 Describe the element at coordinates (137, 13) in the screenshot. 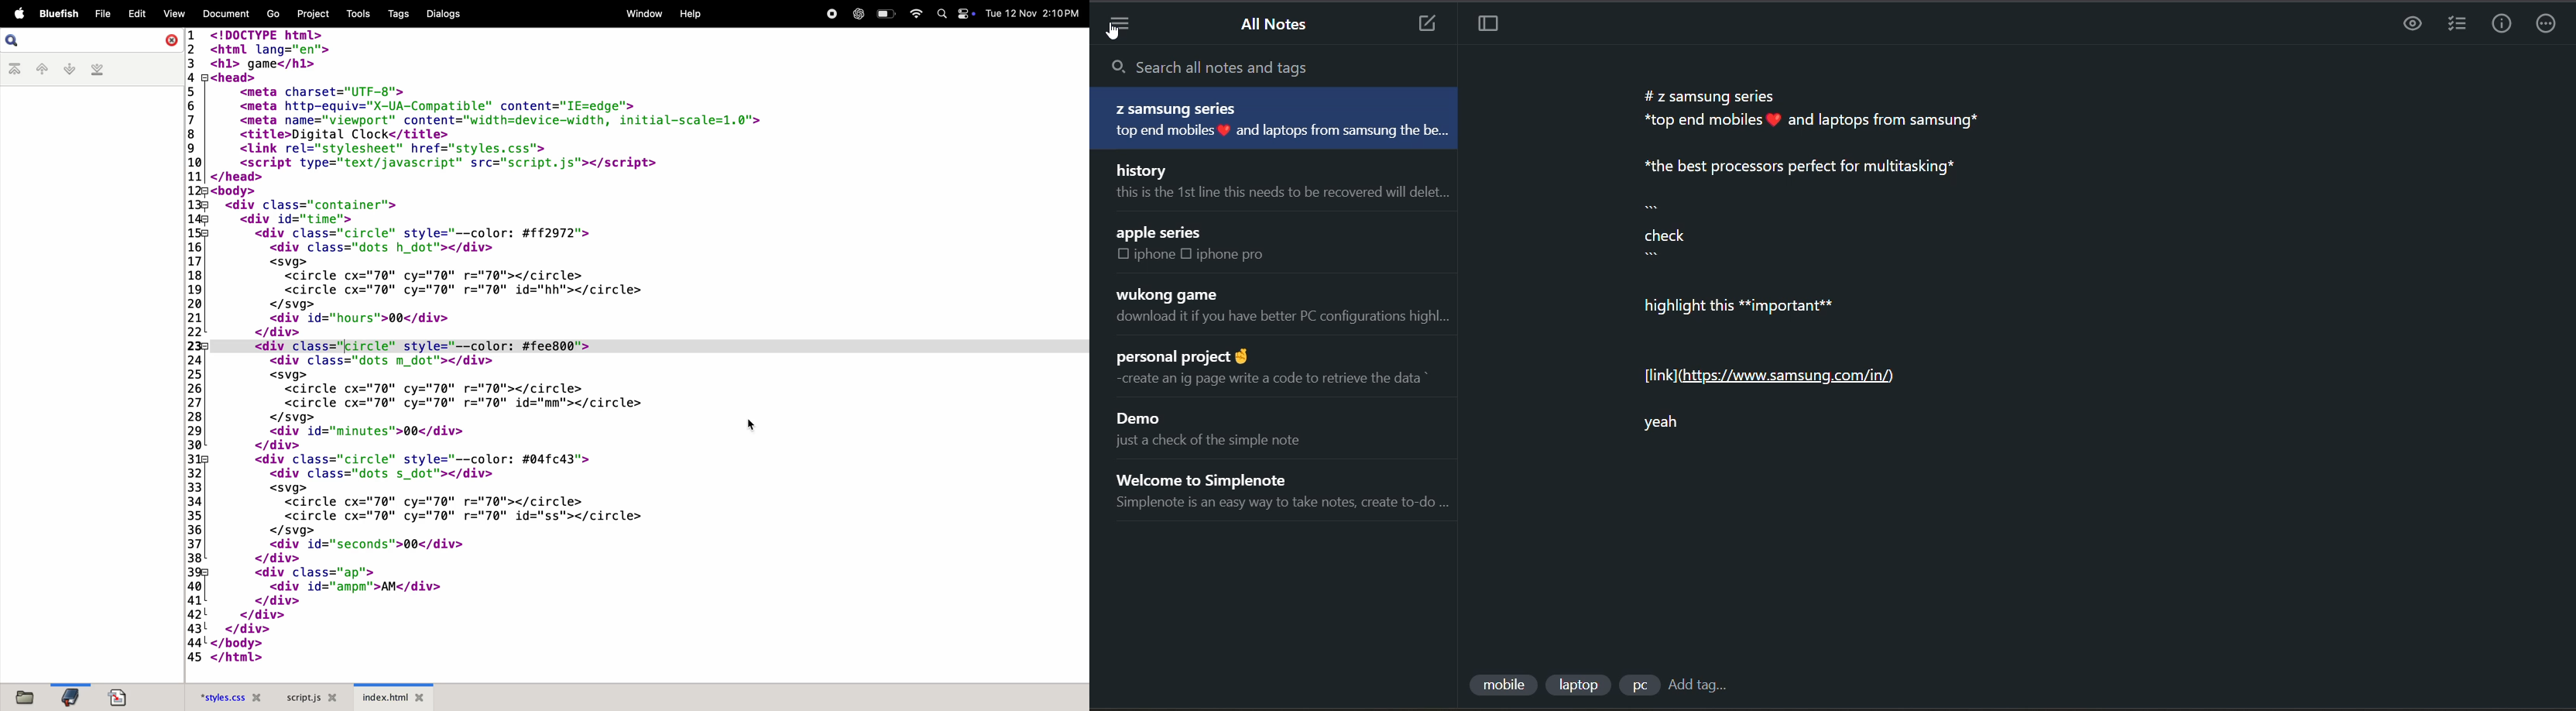

I see `edit` at that location.